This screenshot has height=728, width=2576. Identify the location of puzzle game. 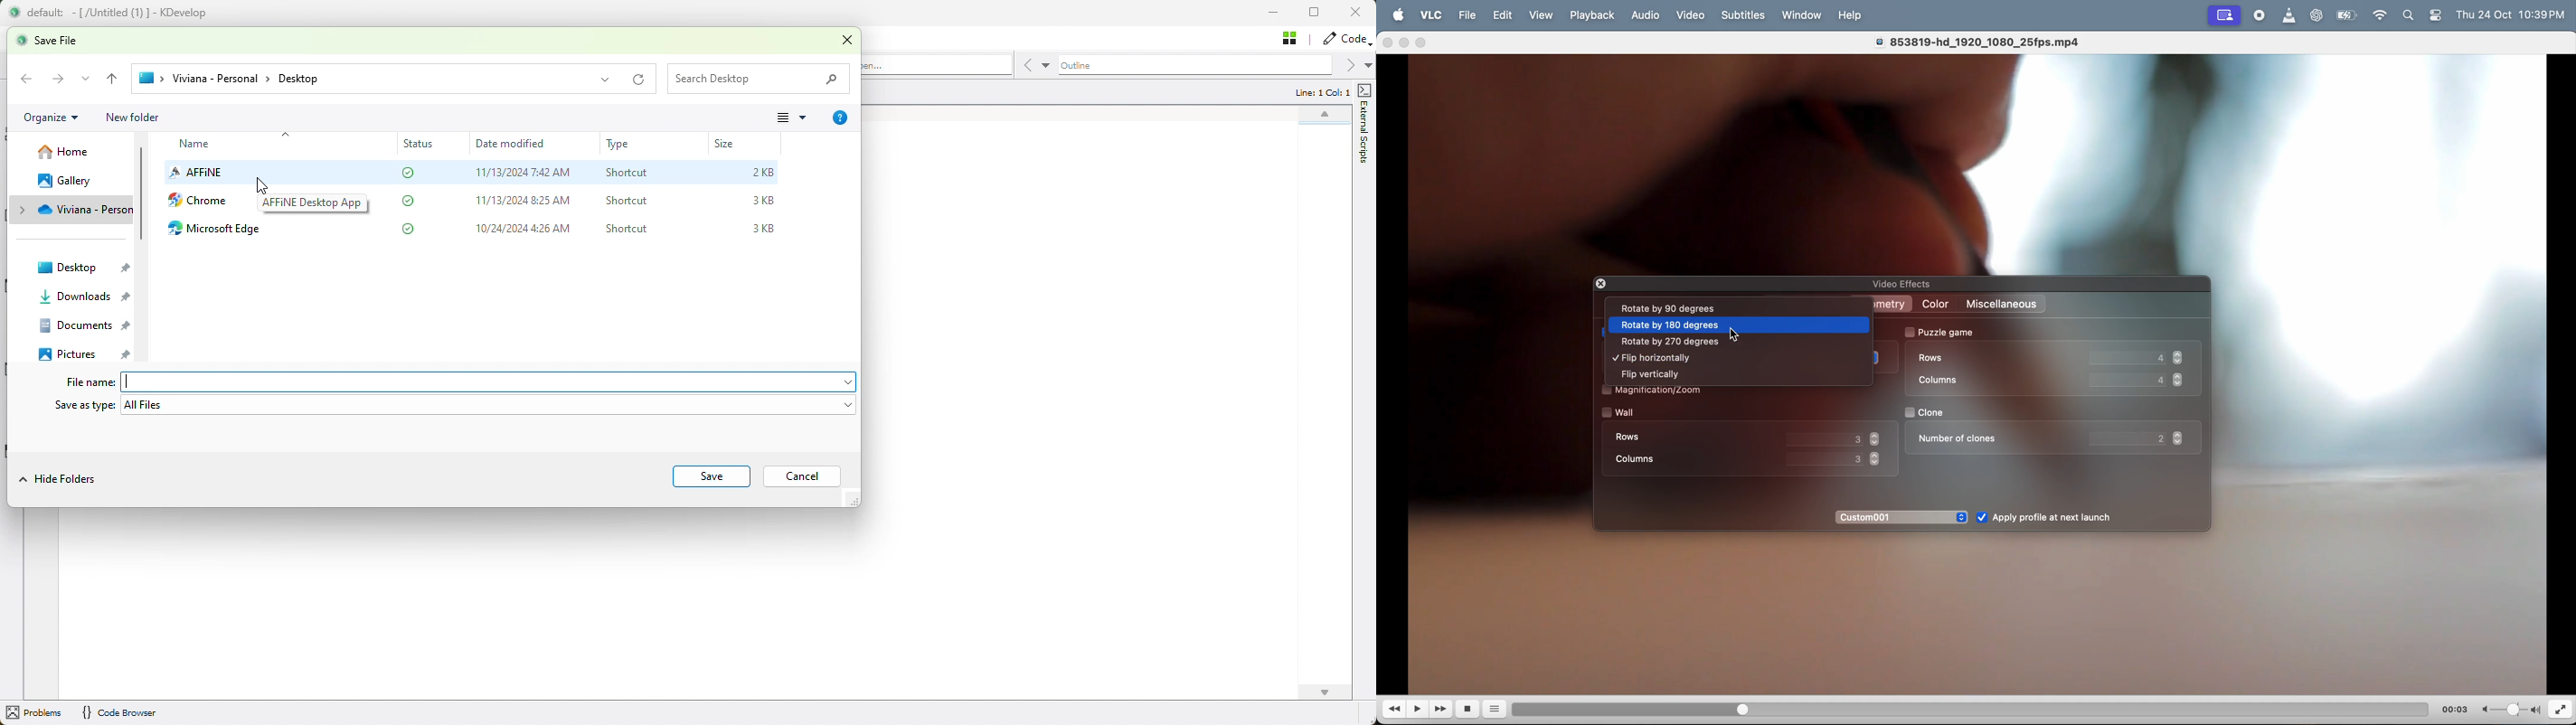
(1954, 333).